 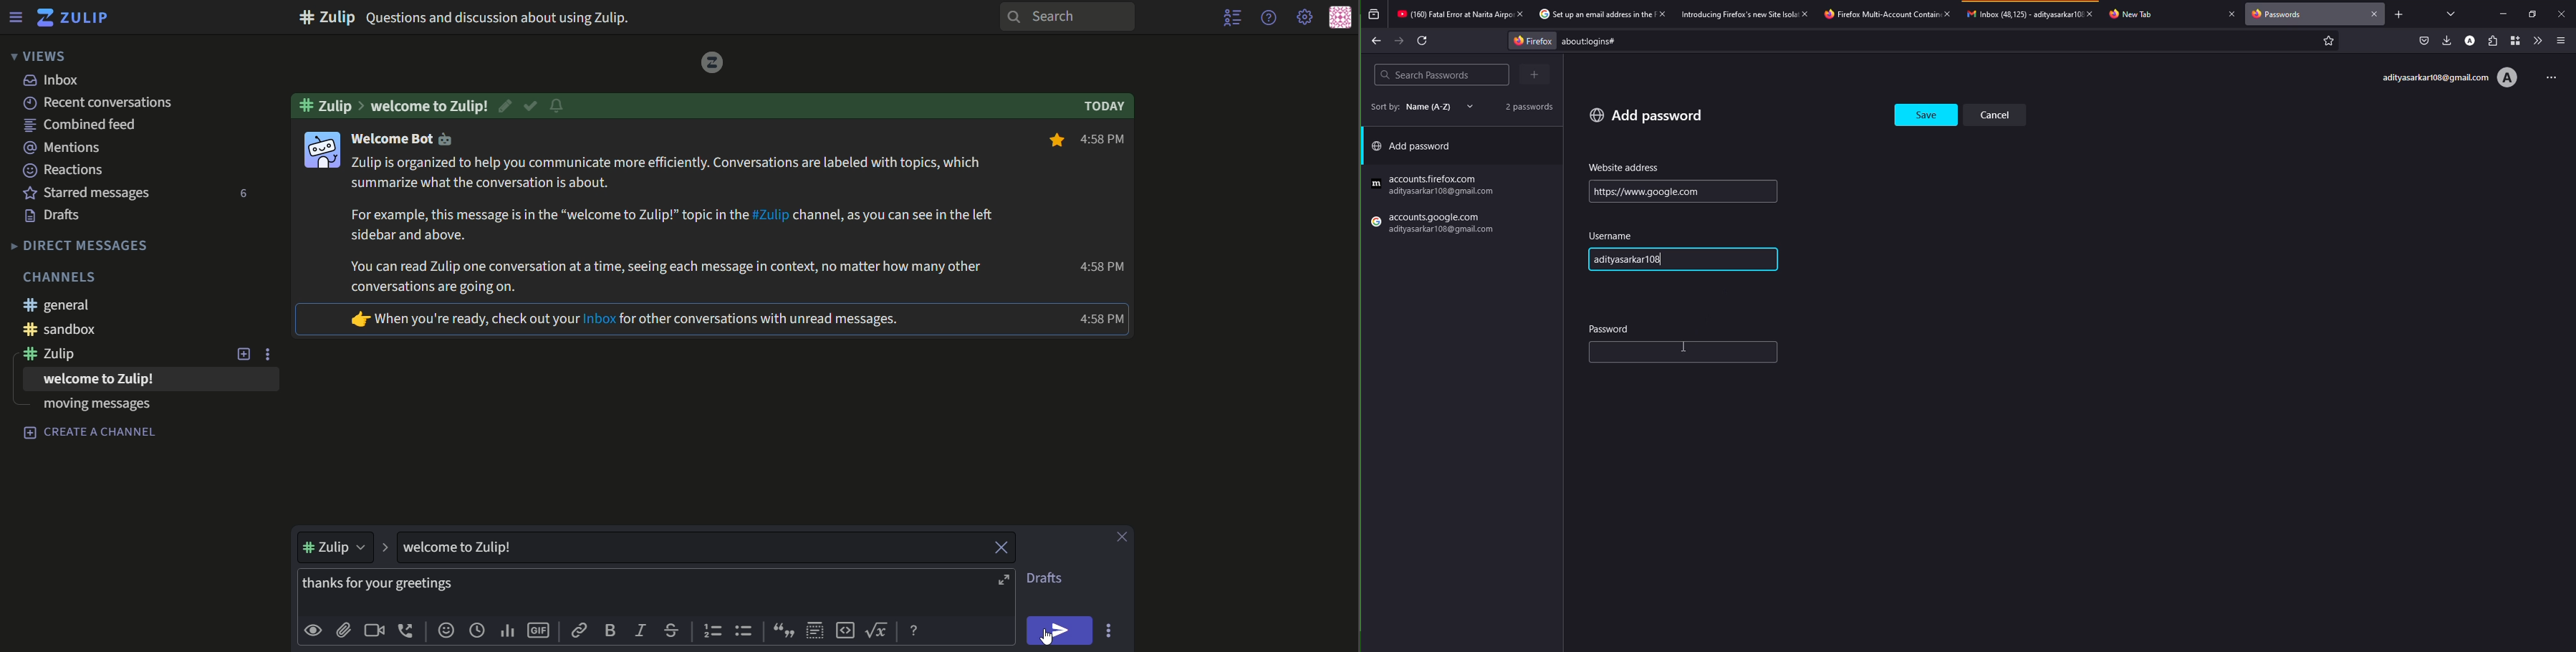 I want to click on bullet formatting, so click(x=745, y=632).